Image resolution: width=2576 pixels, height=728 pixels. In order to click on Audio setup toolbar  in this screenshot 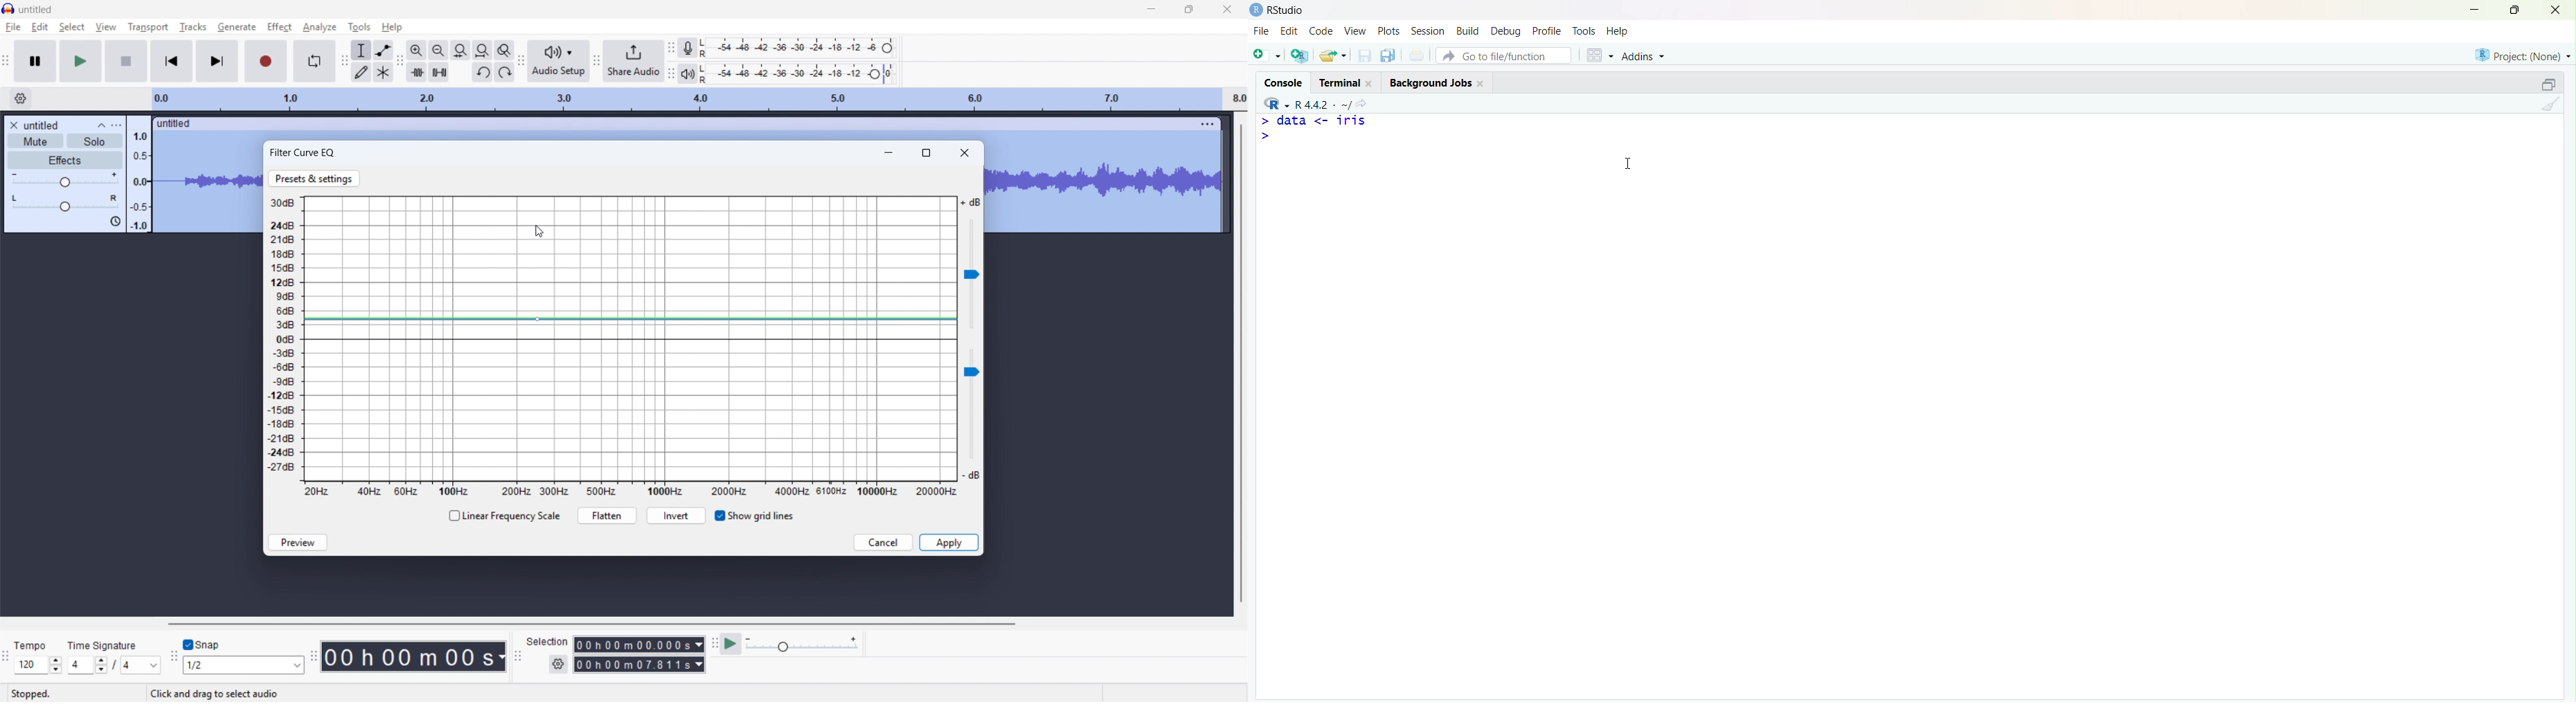, I will do `click(521, 62)`.